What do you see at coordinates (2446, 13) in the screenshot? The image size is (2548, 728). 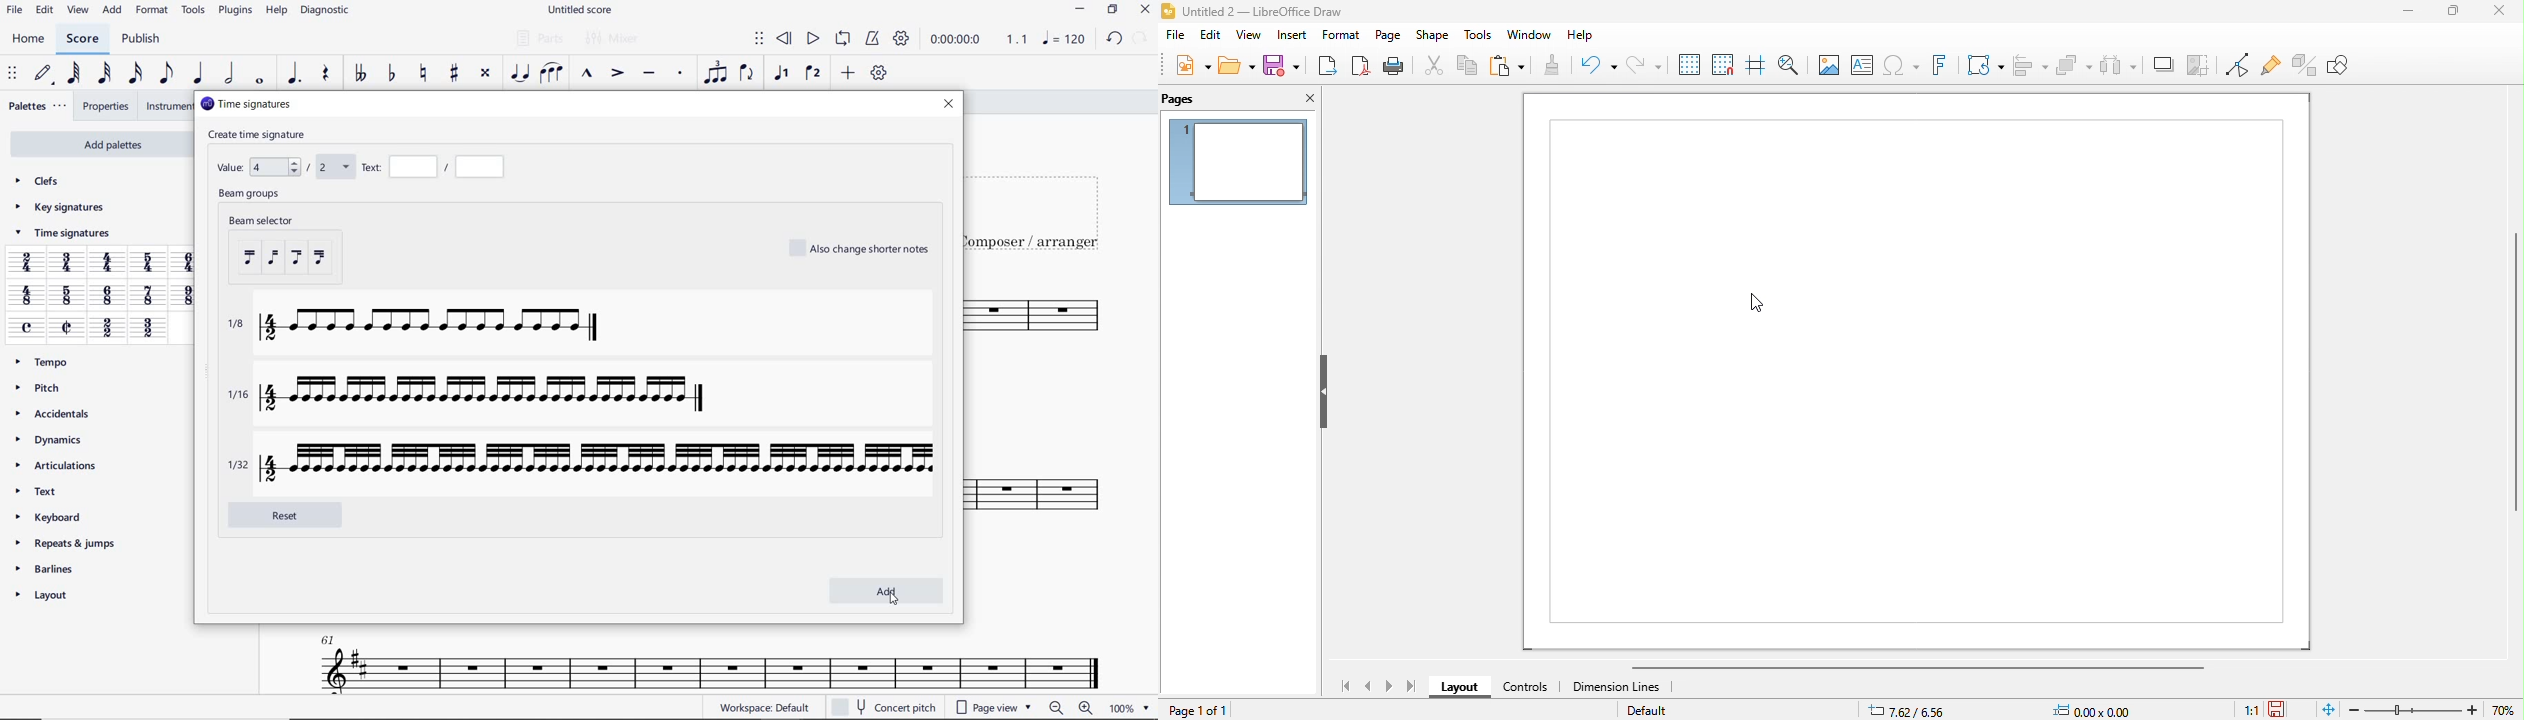 I see `maximize` at bounding box center [2446, 13].